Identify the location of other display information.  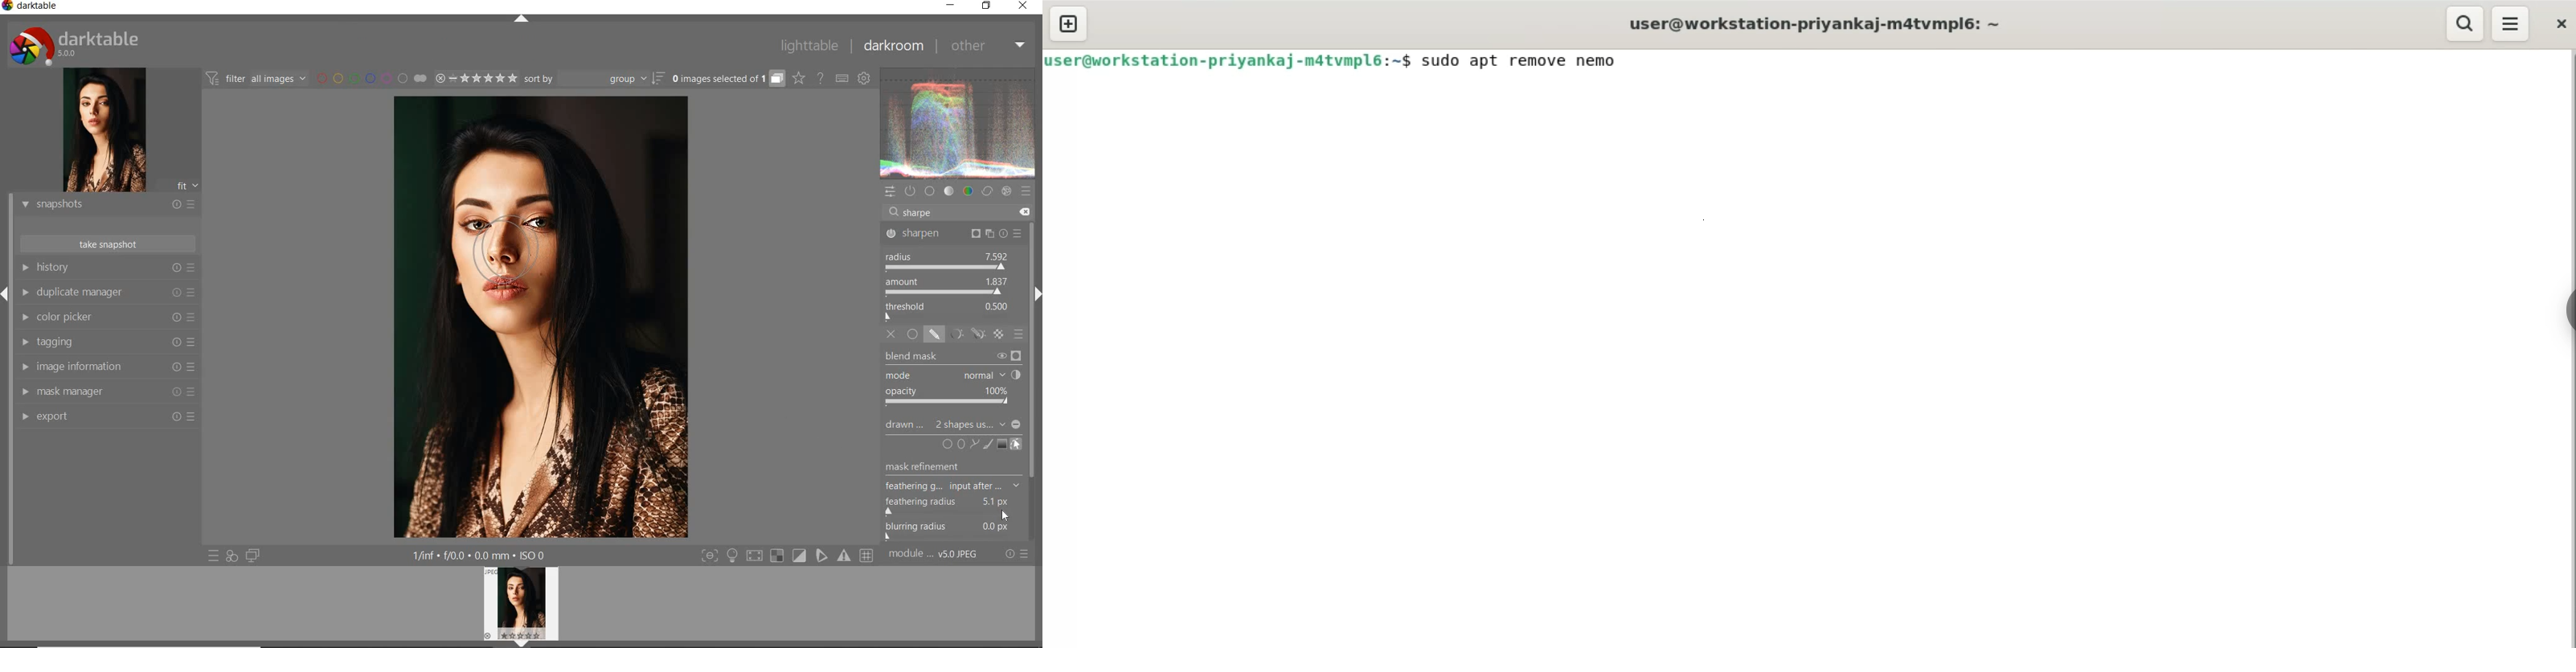
(482, 556).